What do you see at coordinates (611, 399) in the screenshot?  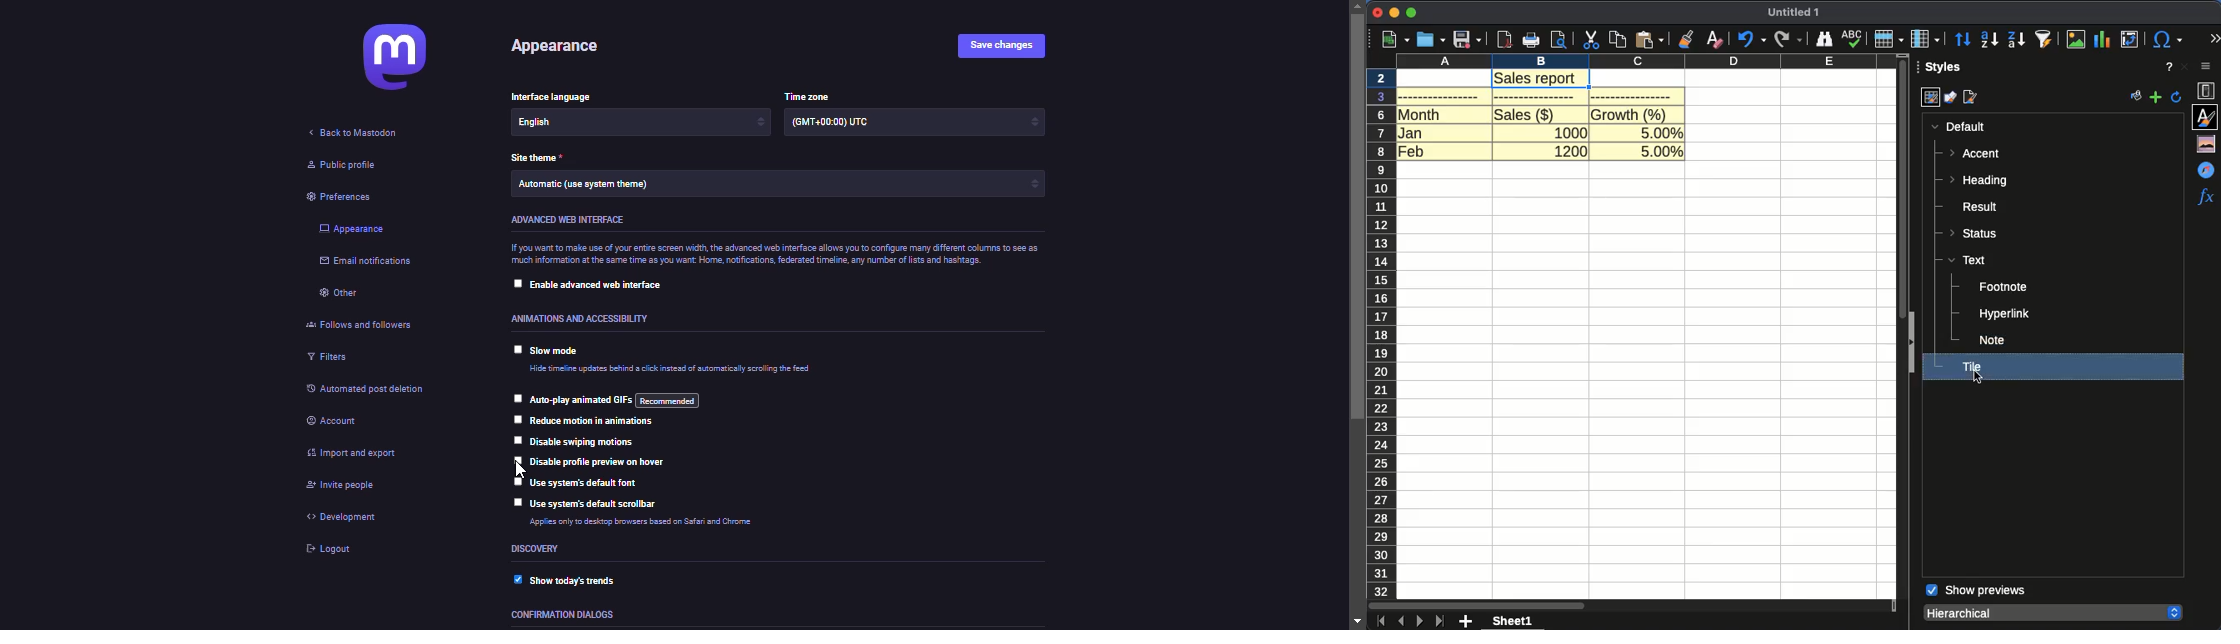 I see `auto play animated gif's` at bounding box center [611, 399].